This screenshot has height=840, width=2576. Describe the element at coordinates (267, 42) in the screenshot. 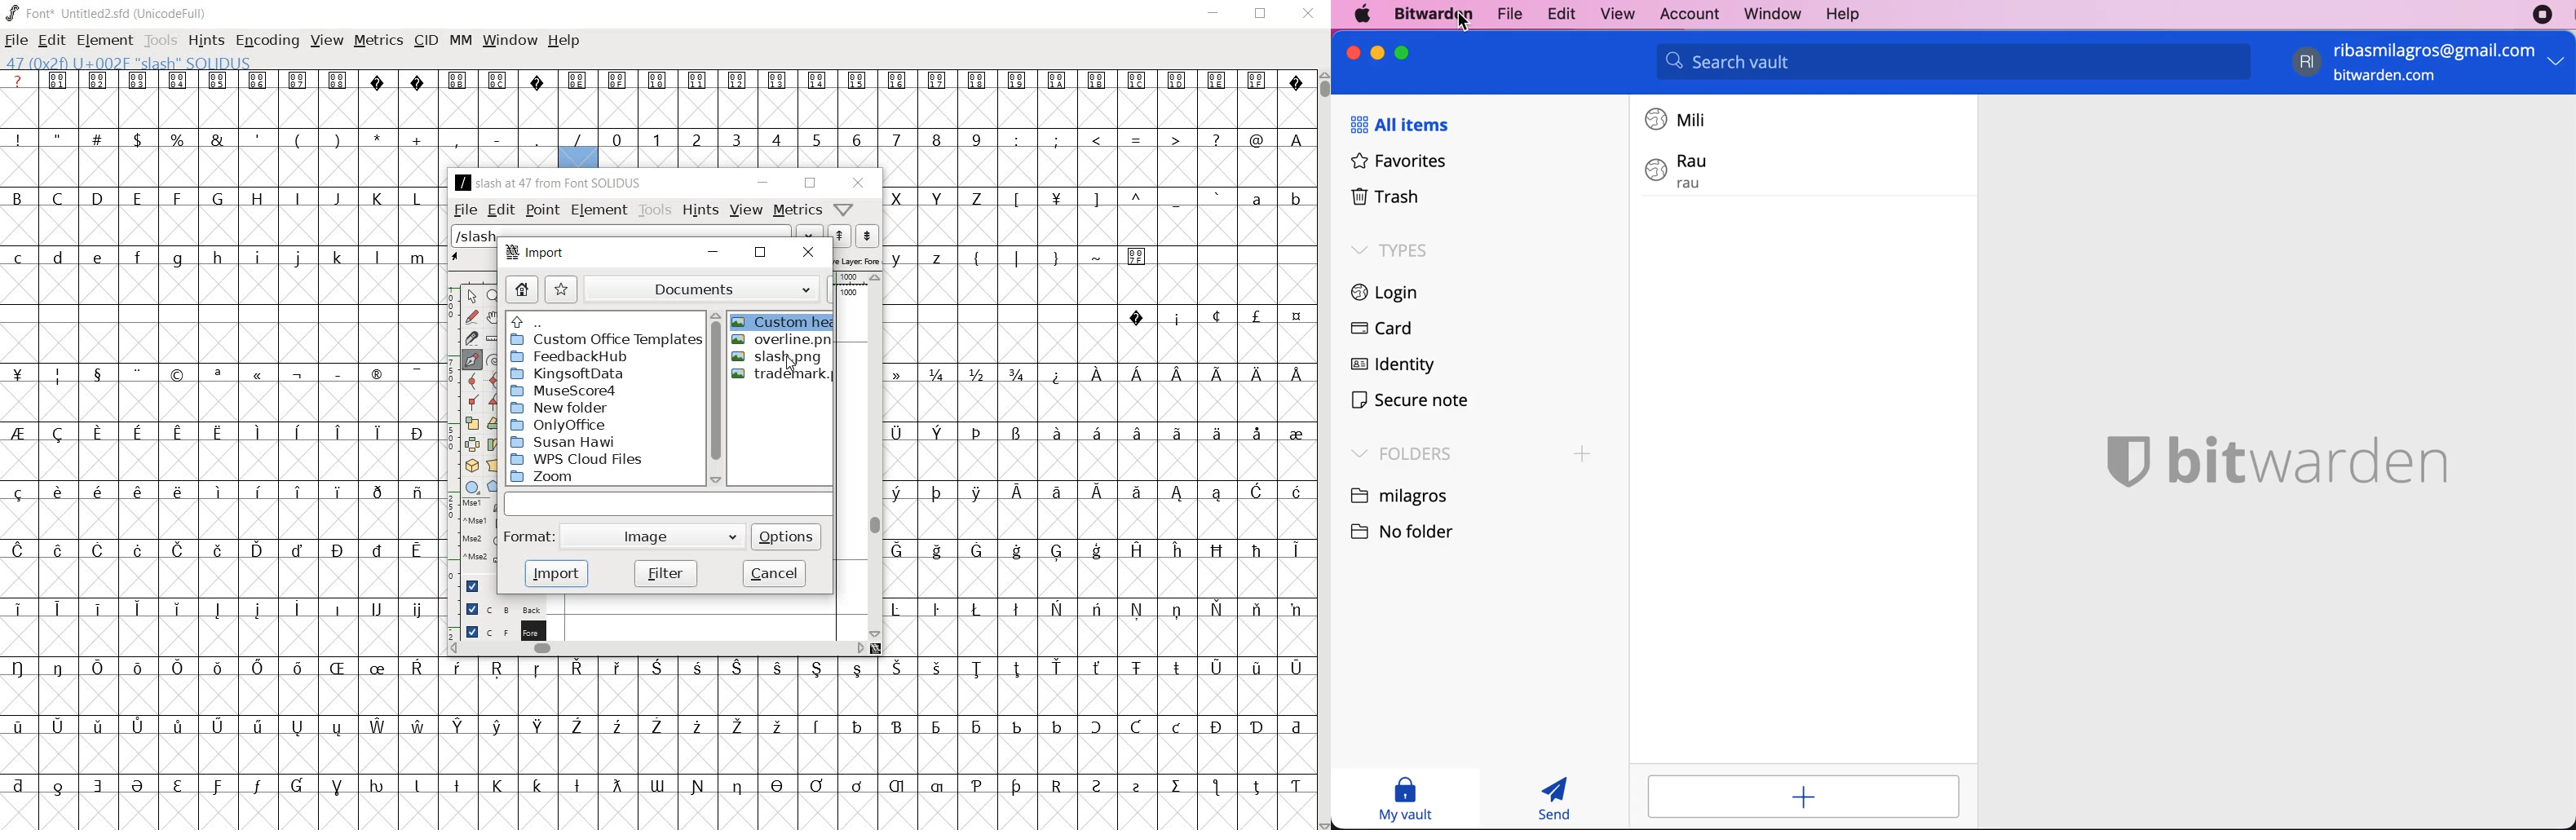

I see `ENCODING` at that location.